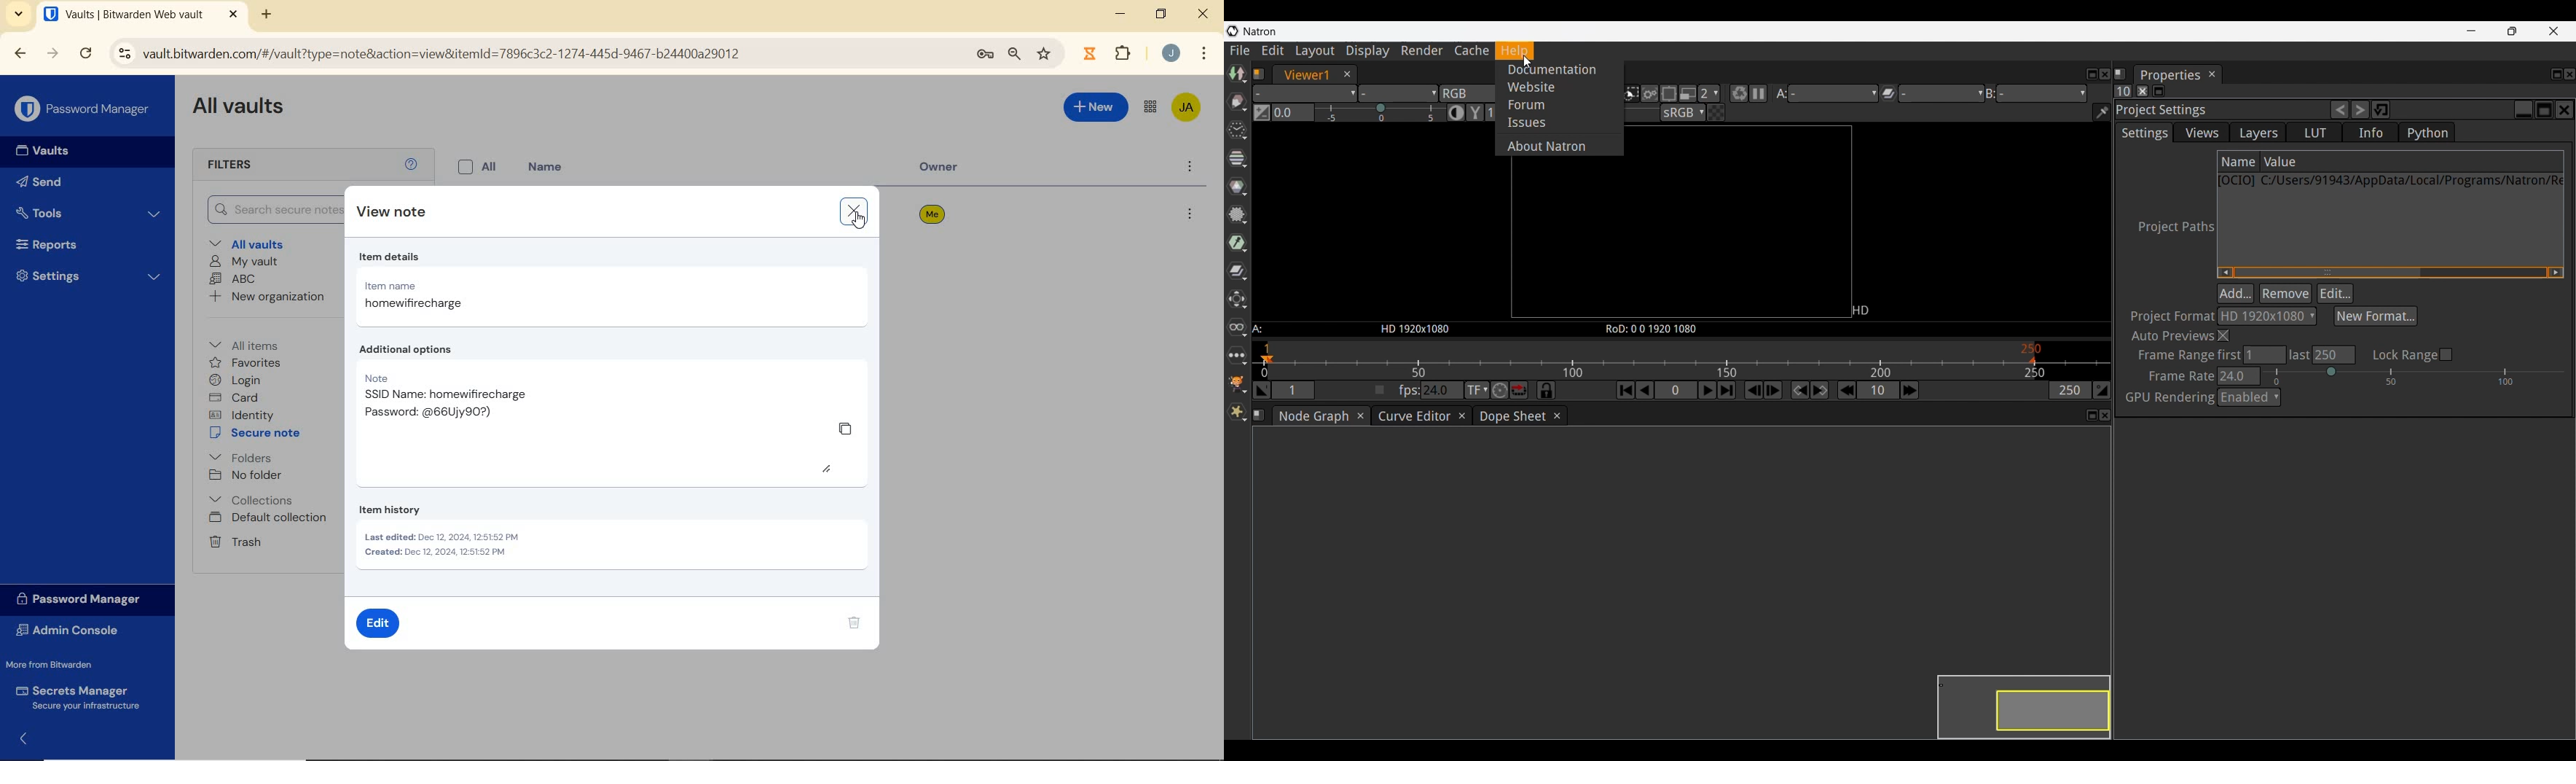 The width and height of the screenshot is (2576, 784). I want to click on Filters, so click(246, 165).